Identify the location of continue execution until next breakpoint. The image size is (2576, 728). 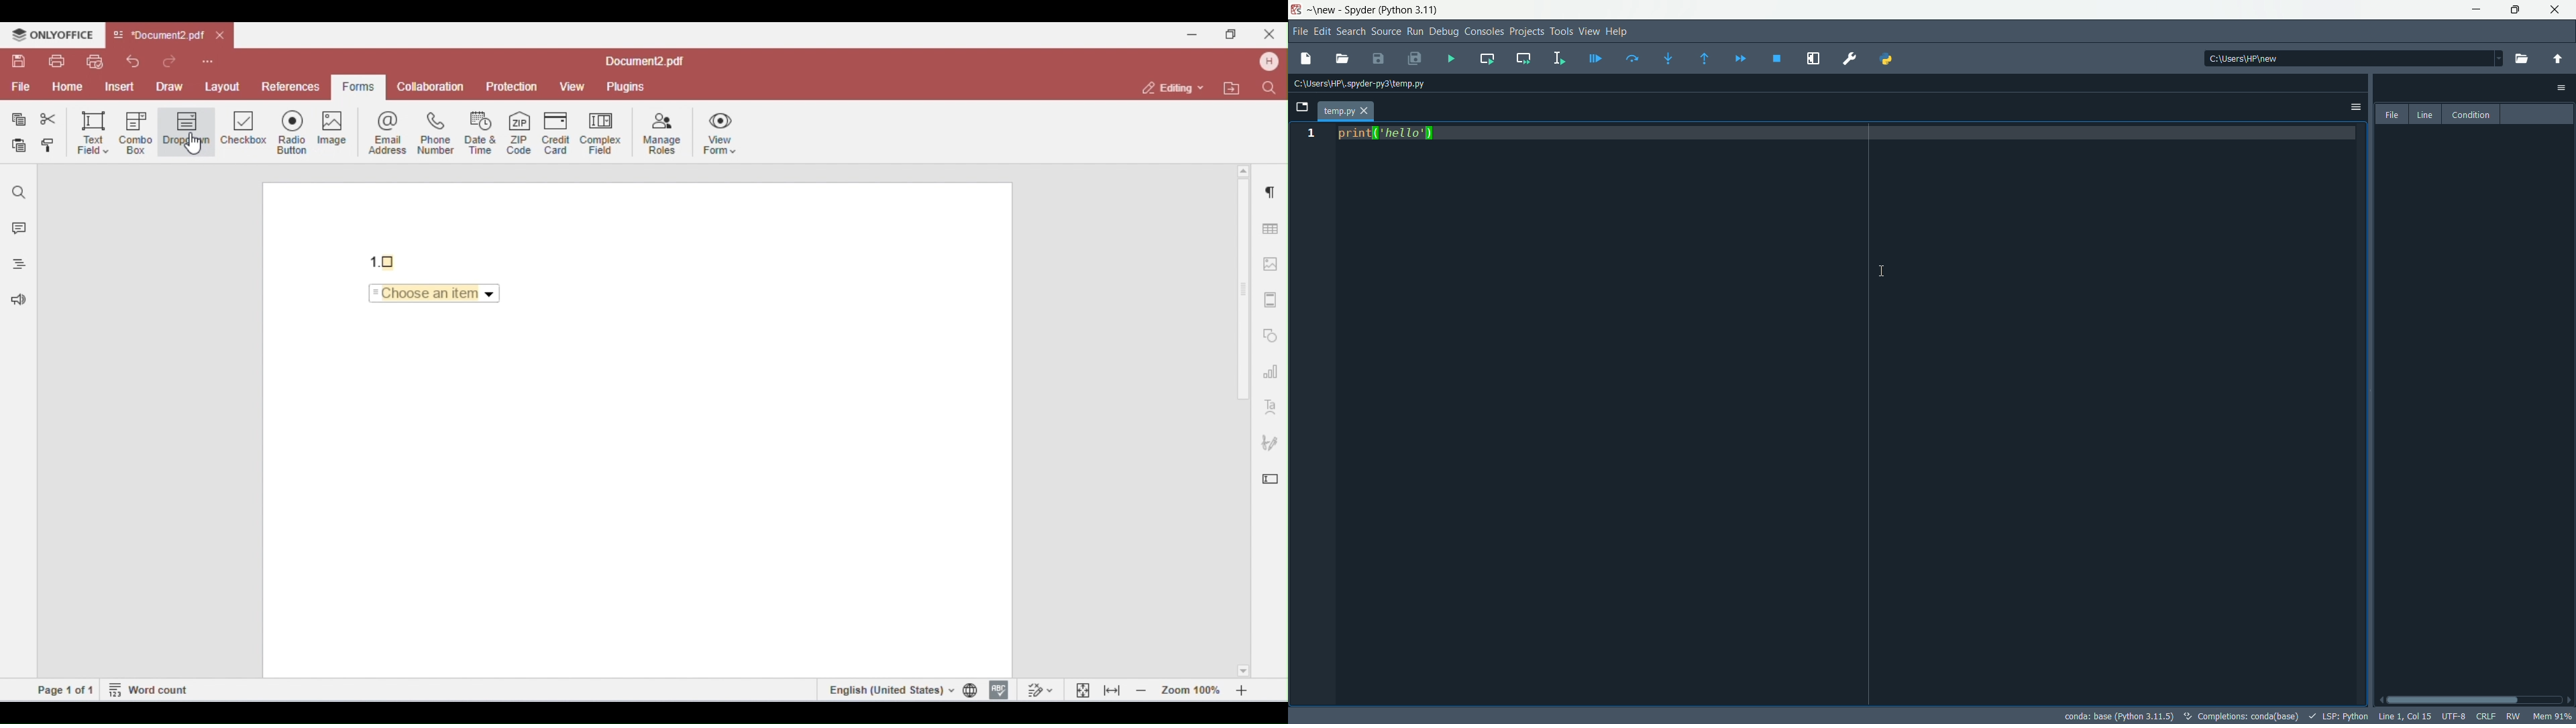
(1740, 60).